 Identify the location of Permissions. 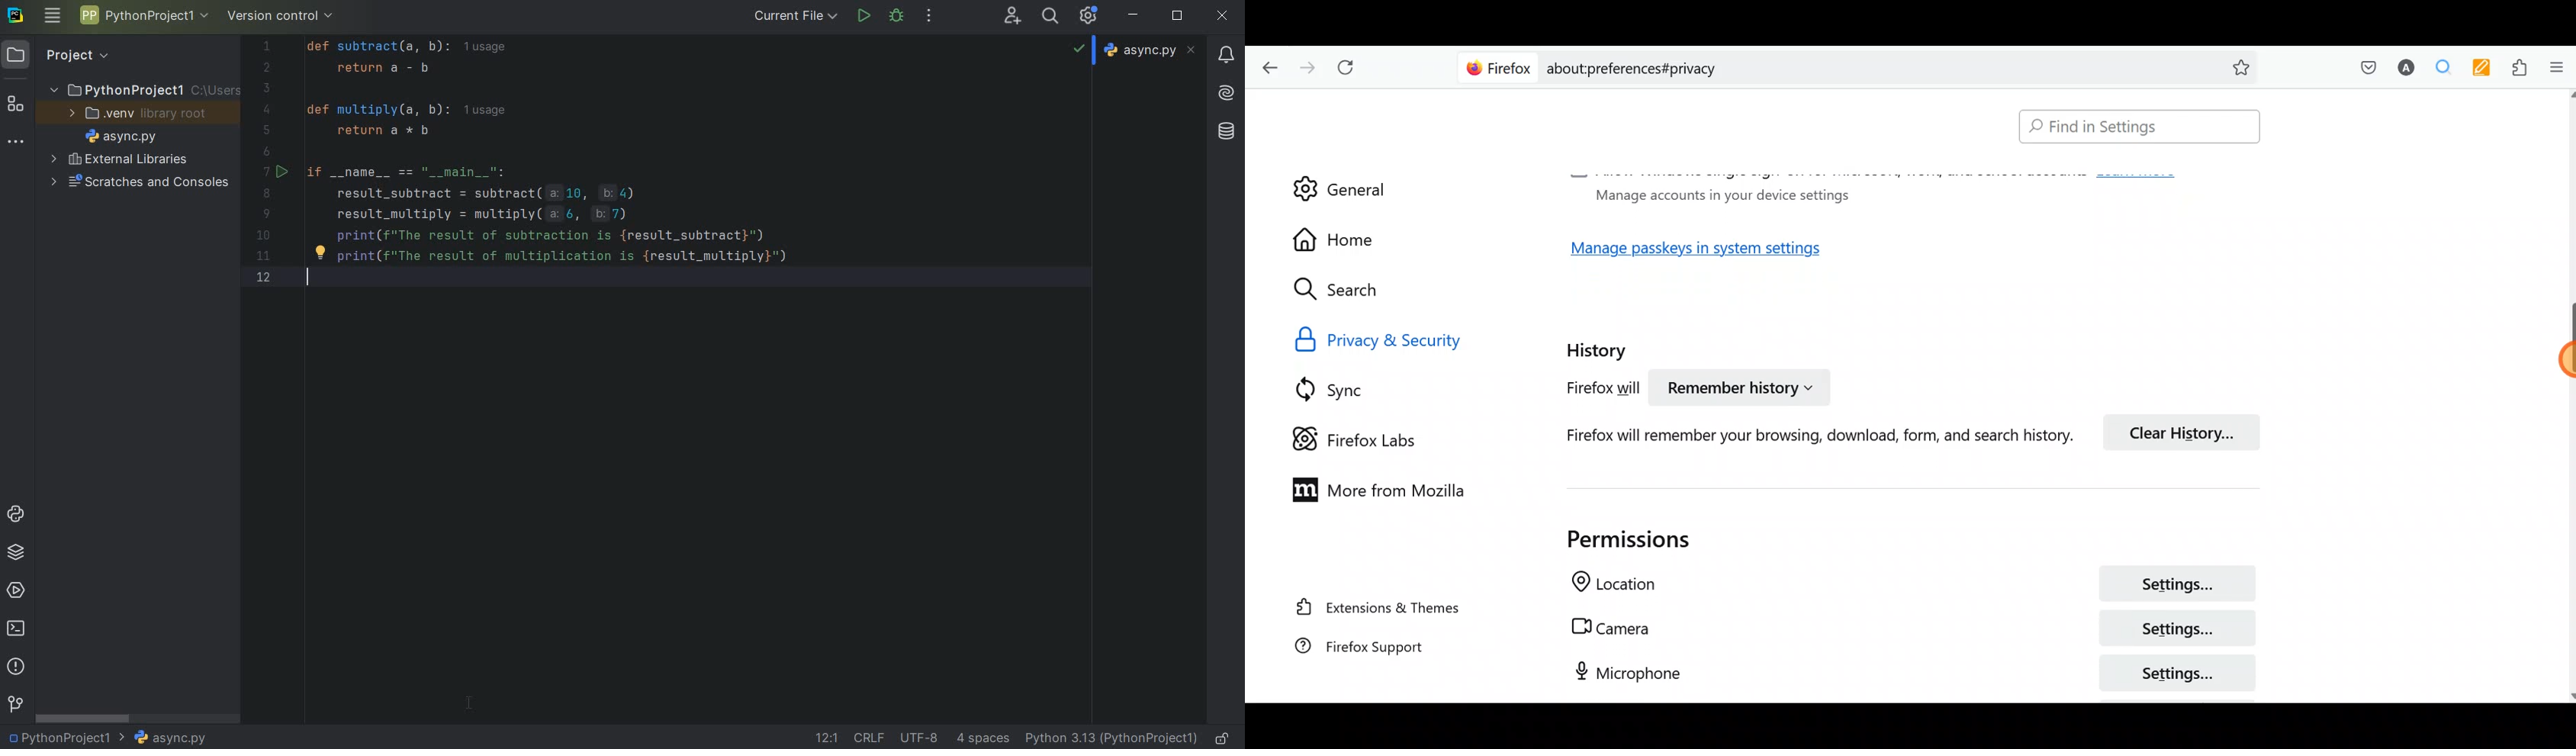
(1613, 539).